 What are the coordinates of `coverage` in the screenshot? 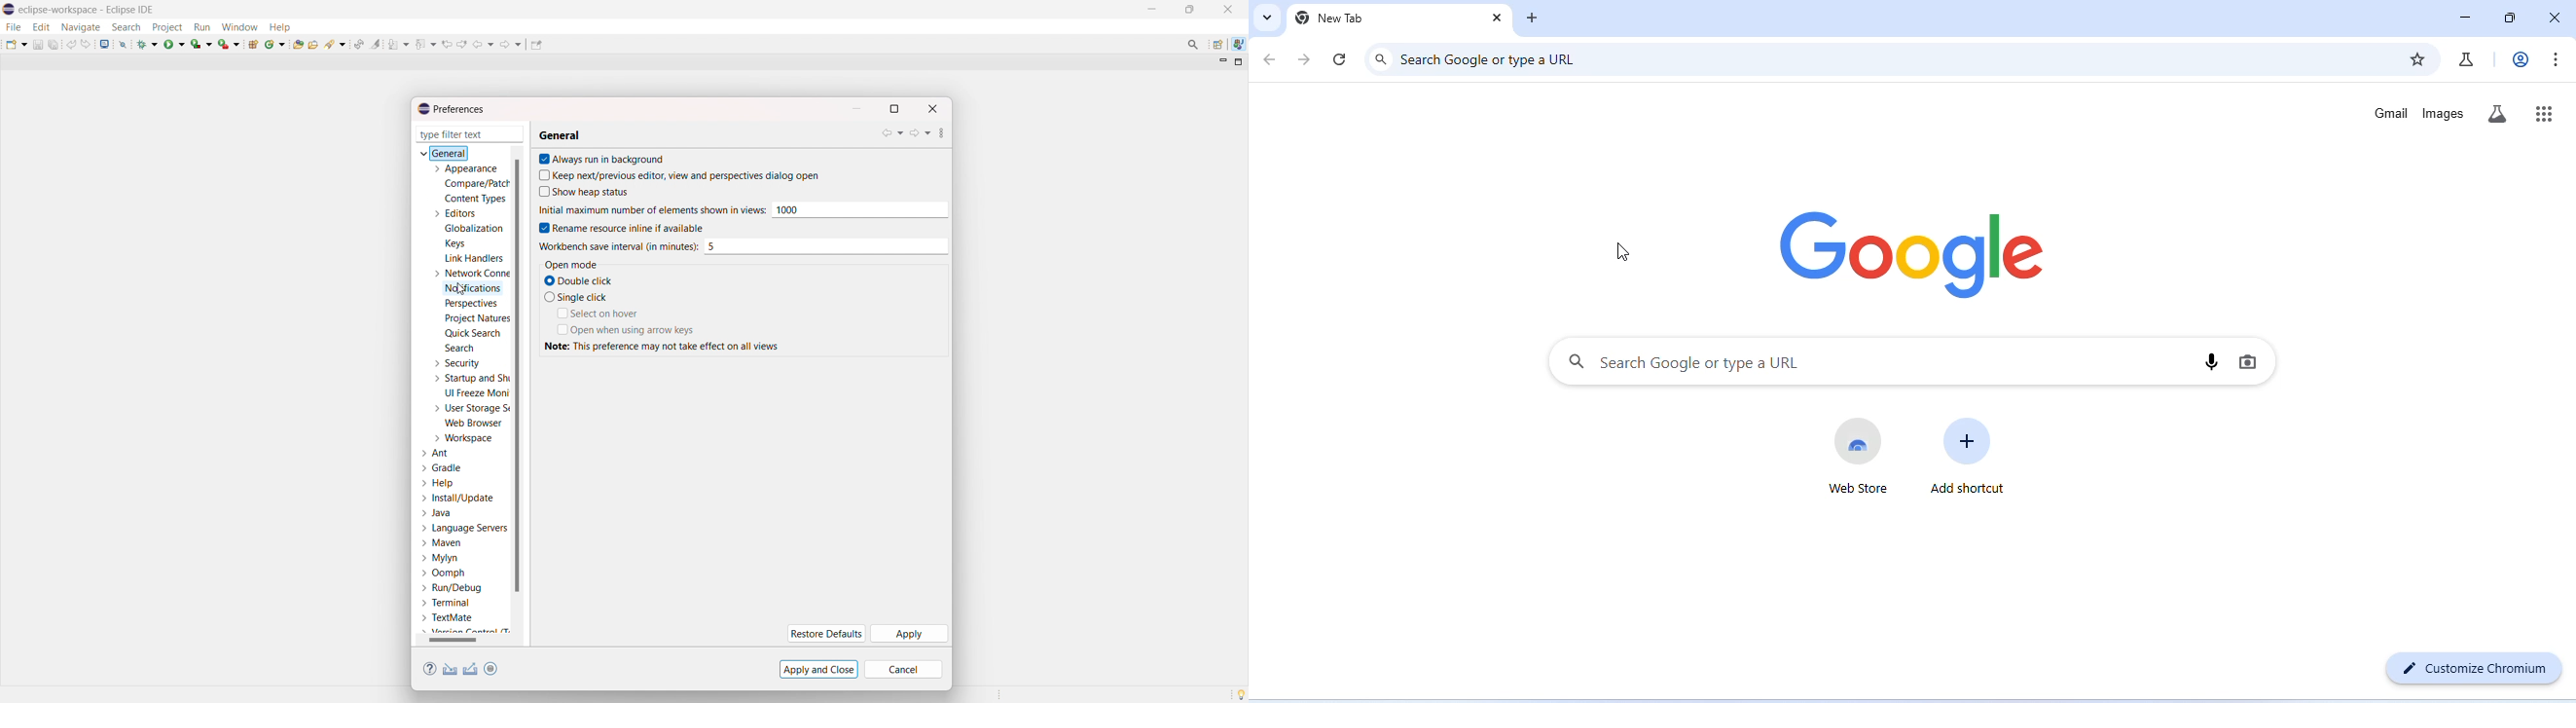 It's located at (202, 44).